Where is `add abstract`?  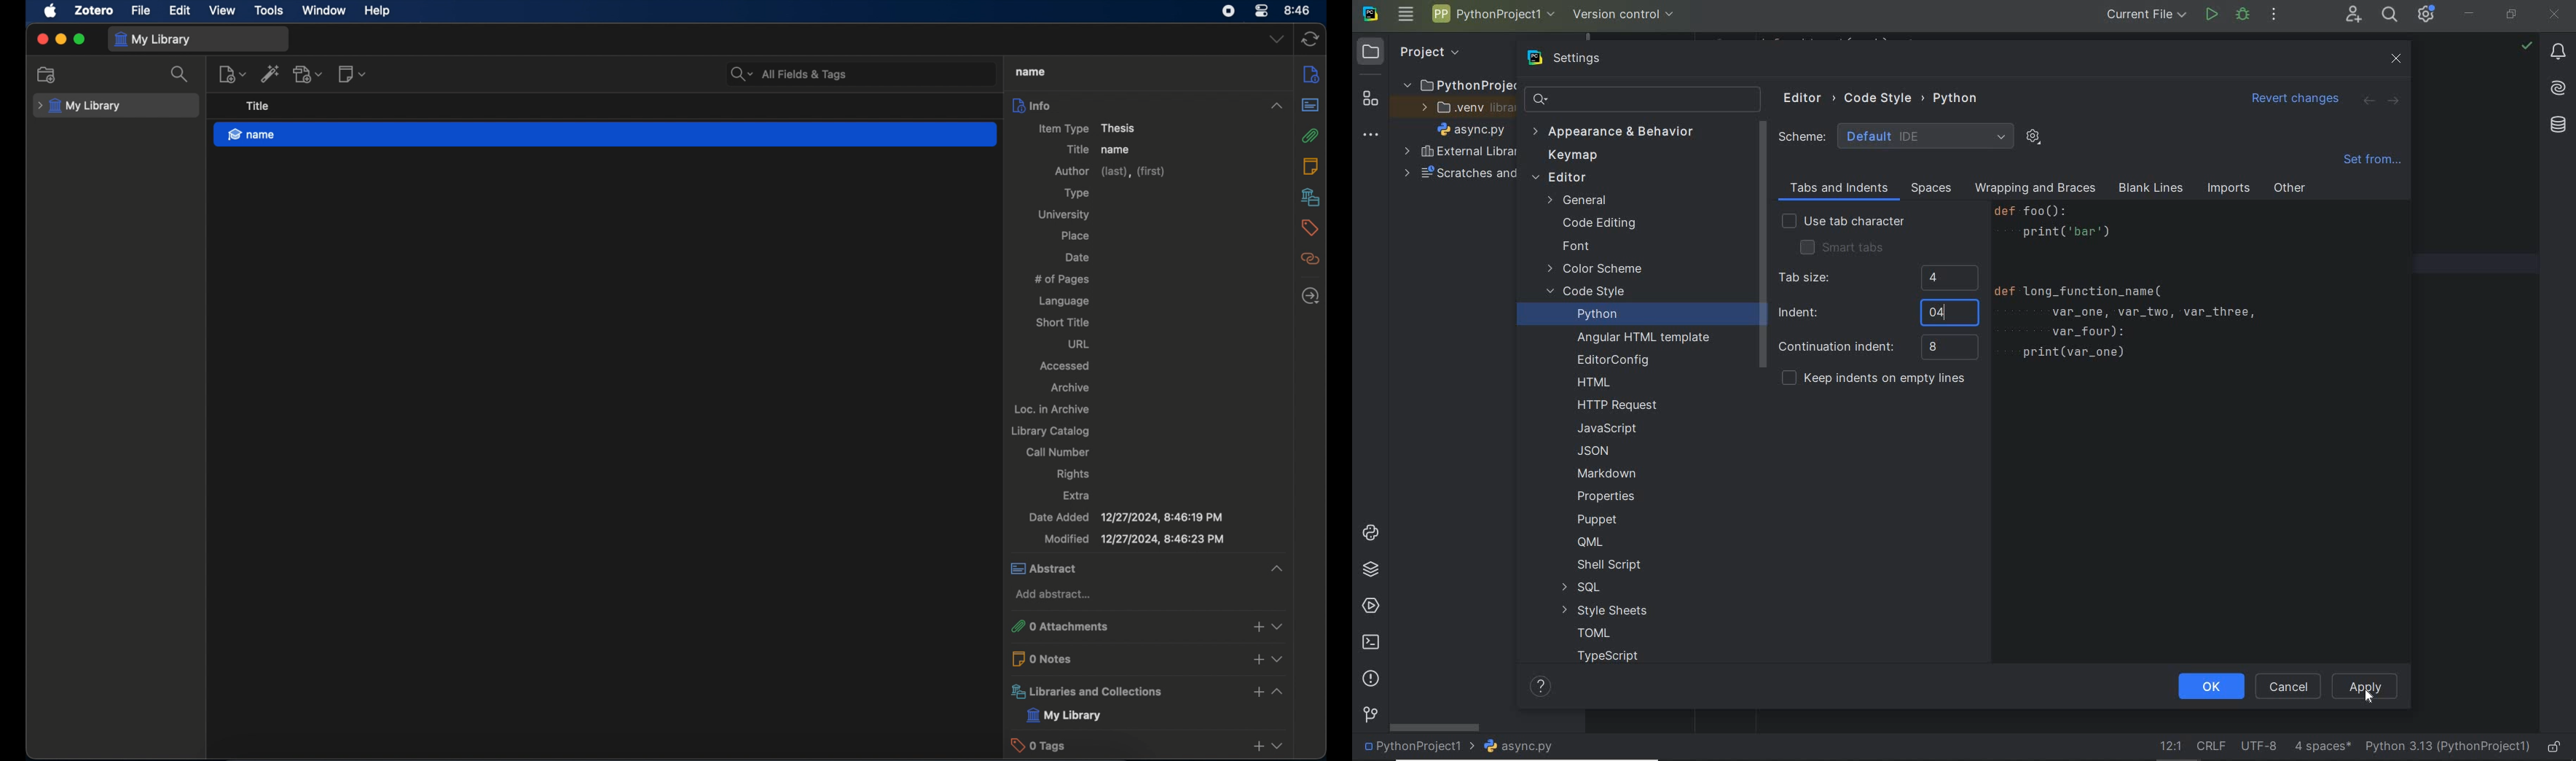
add abstract is located at coordinates (1052, 595).